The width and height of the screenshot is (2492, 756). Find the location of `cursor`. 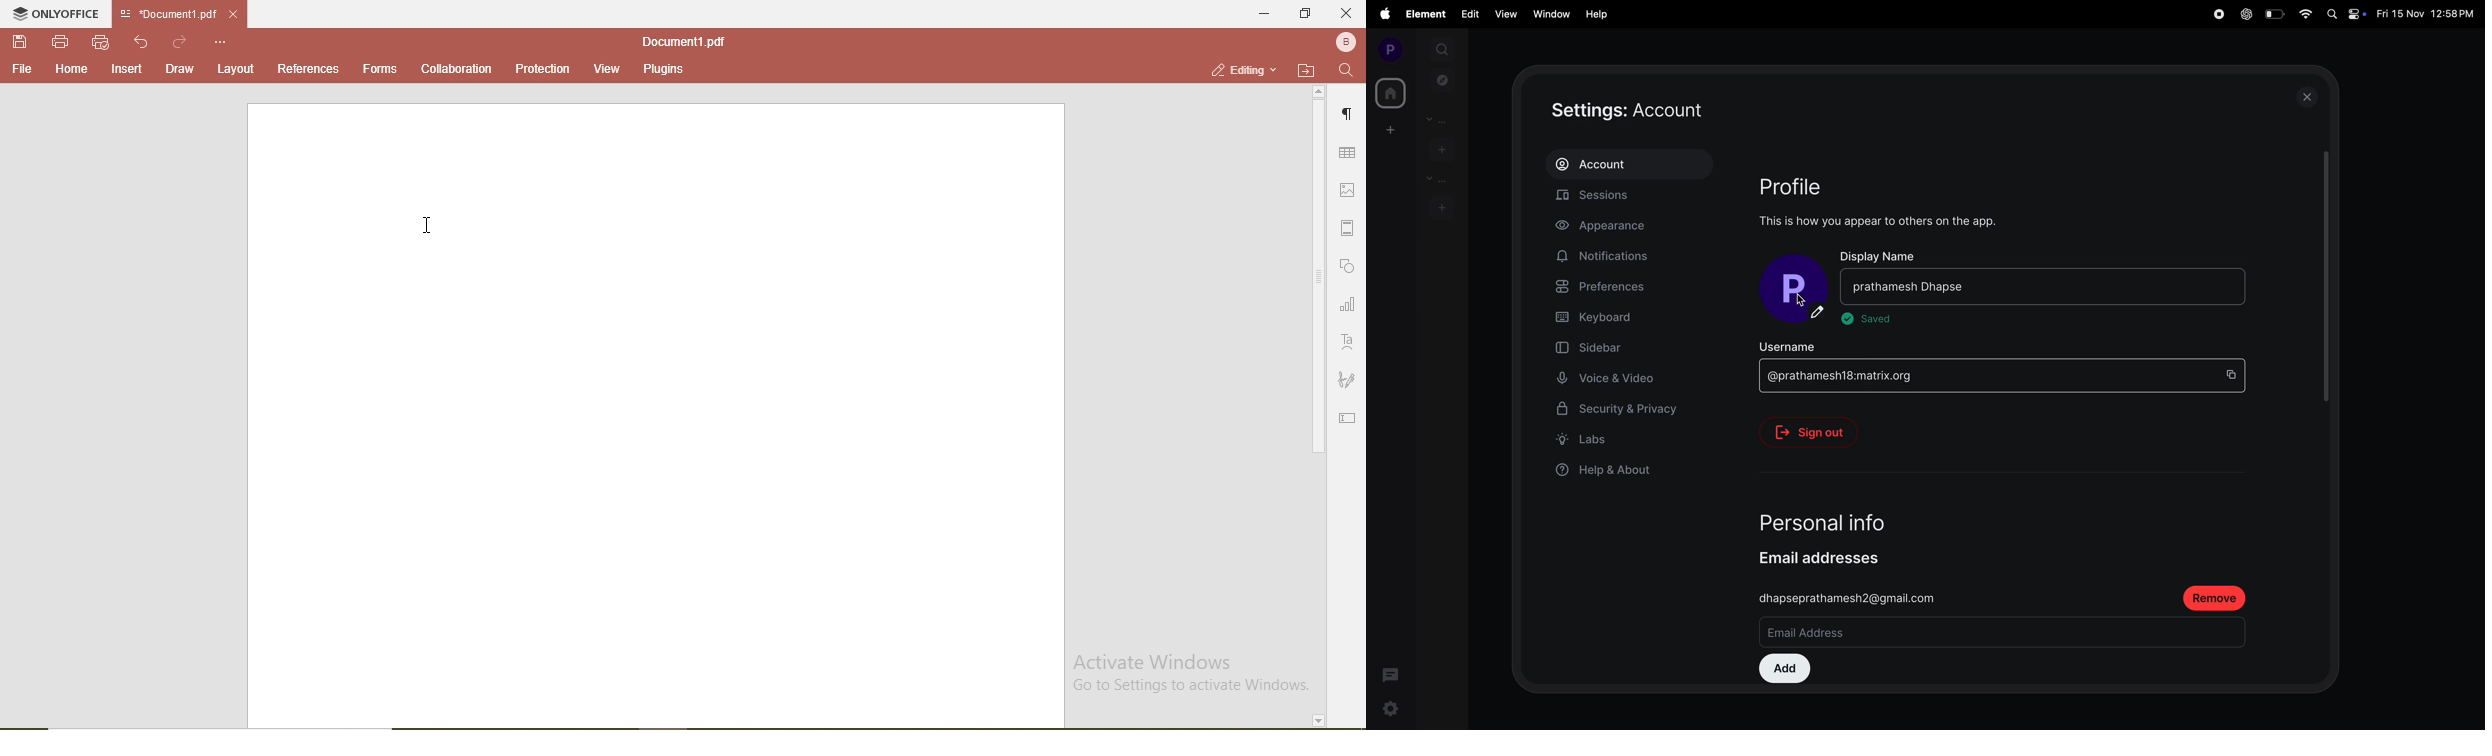

cursor is located at coordinates (1805, 305).